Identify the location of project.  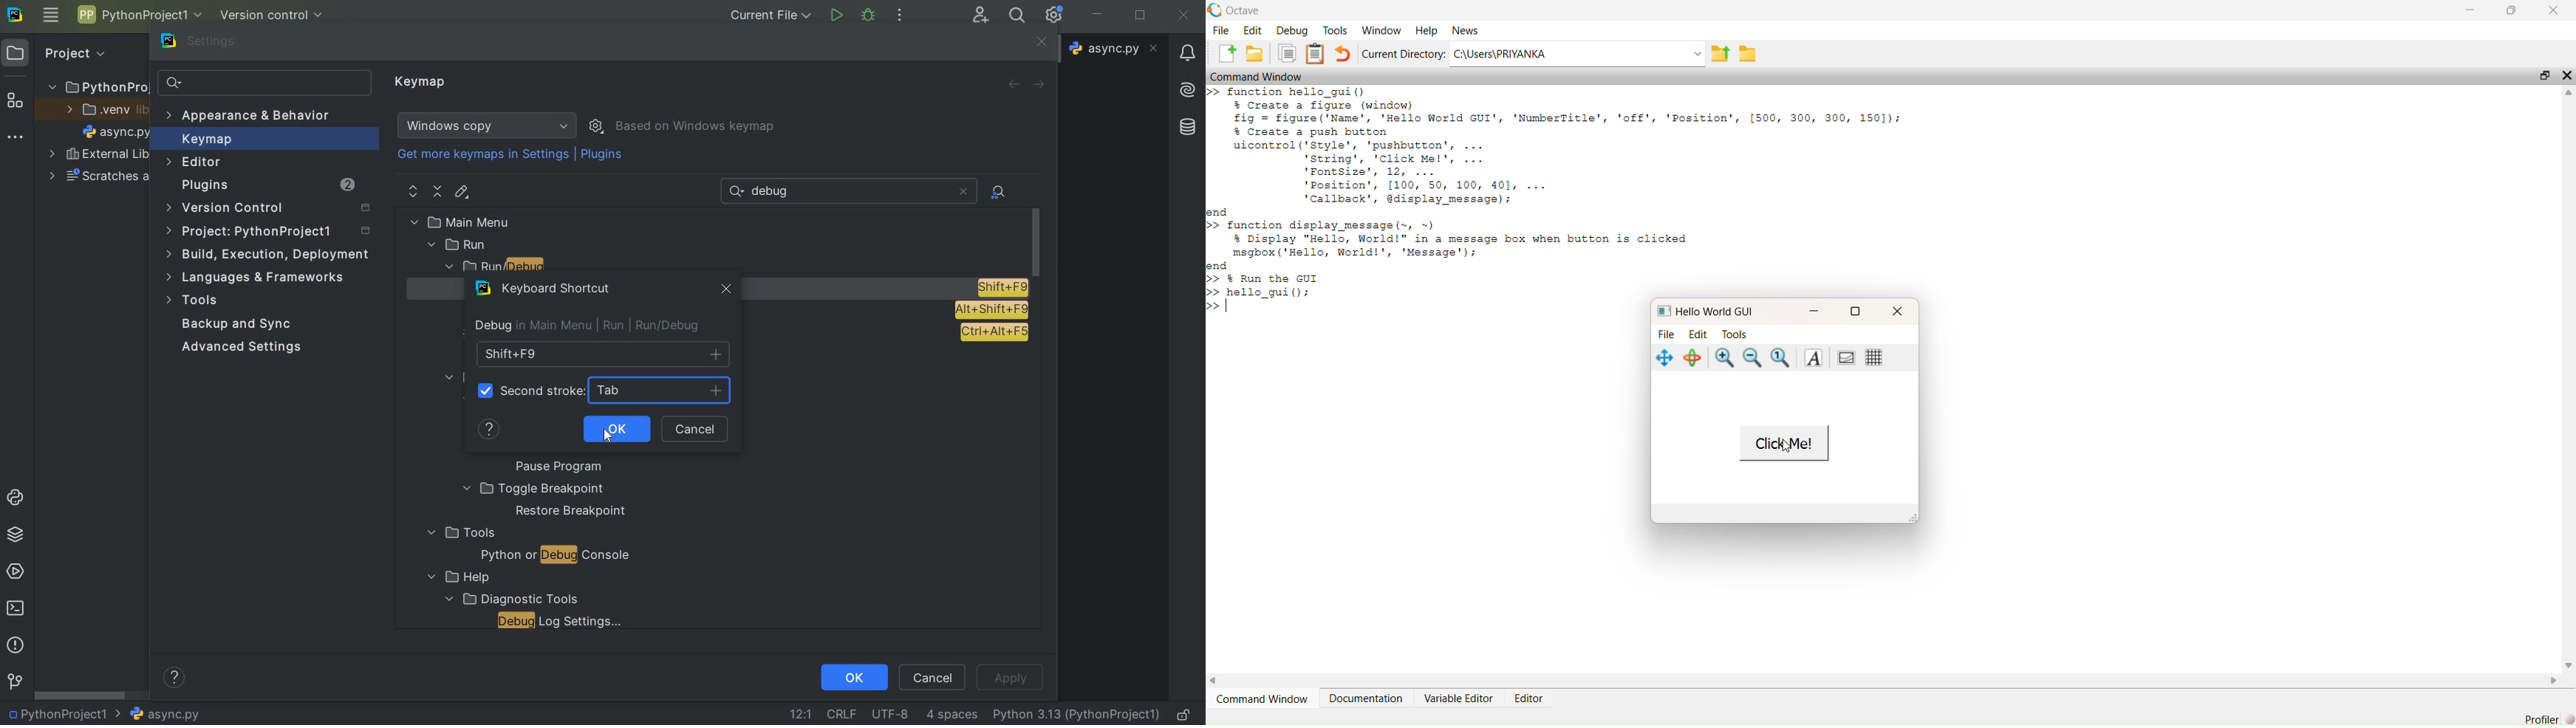
(270, 233).